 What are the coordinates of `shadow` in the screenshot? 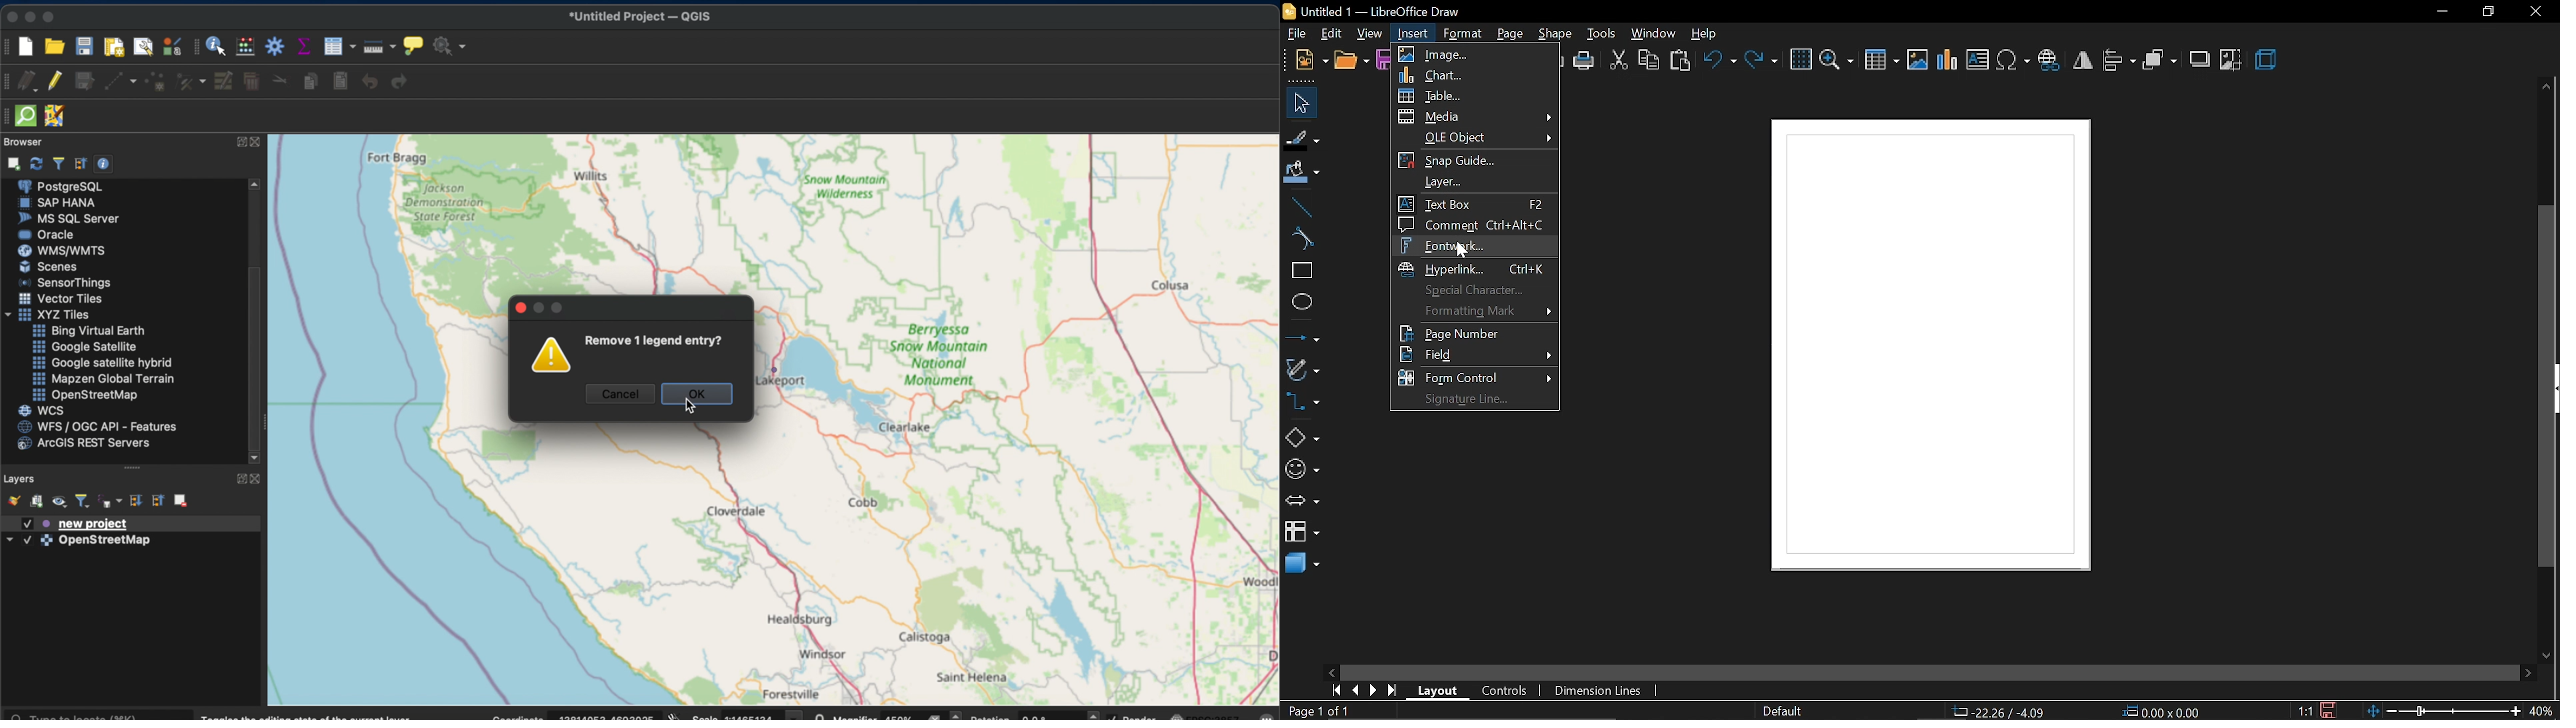 It's located at (2199, 61).